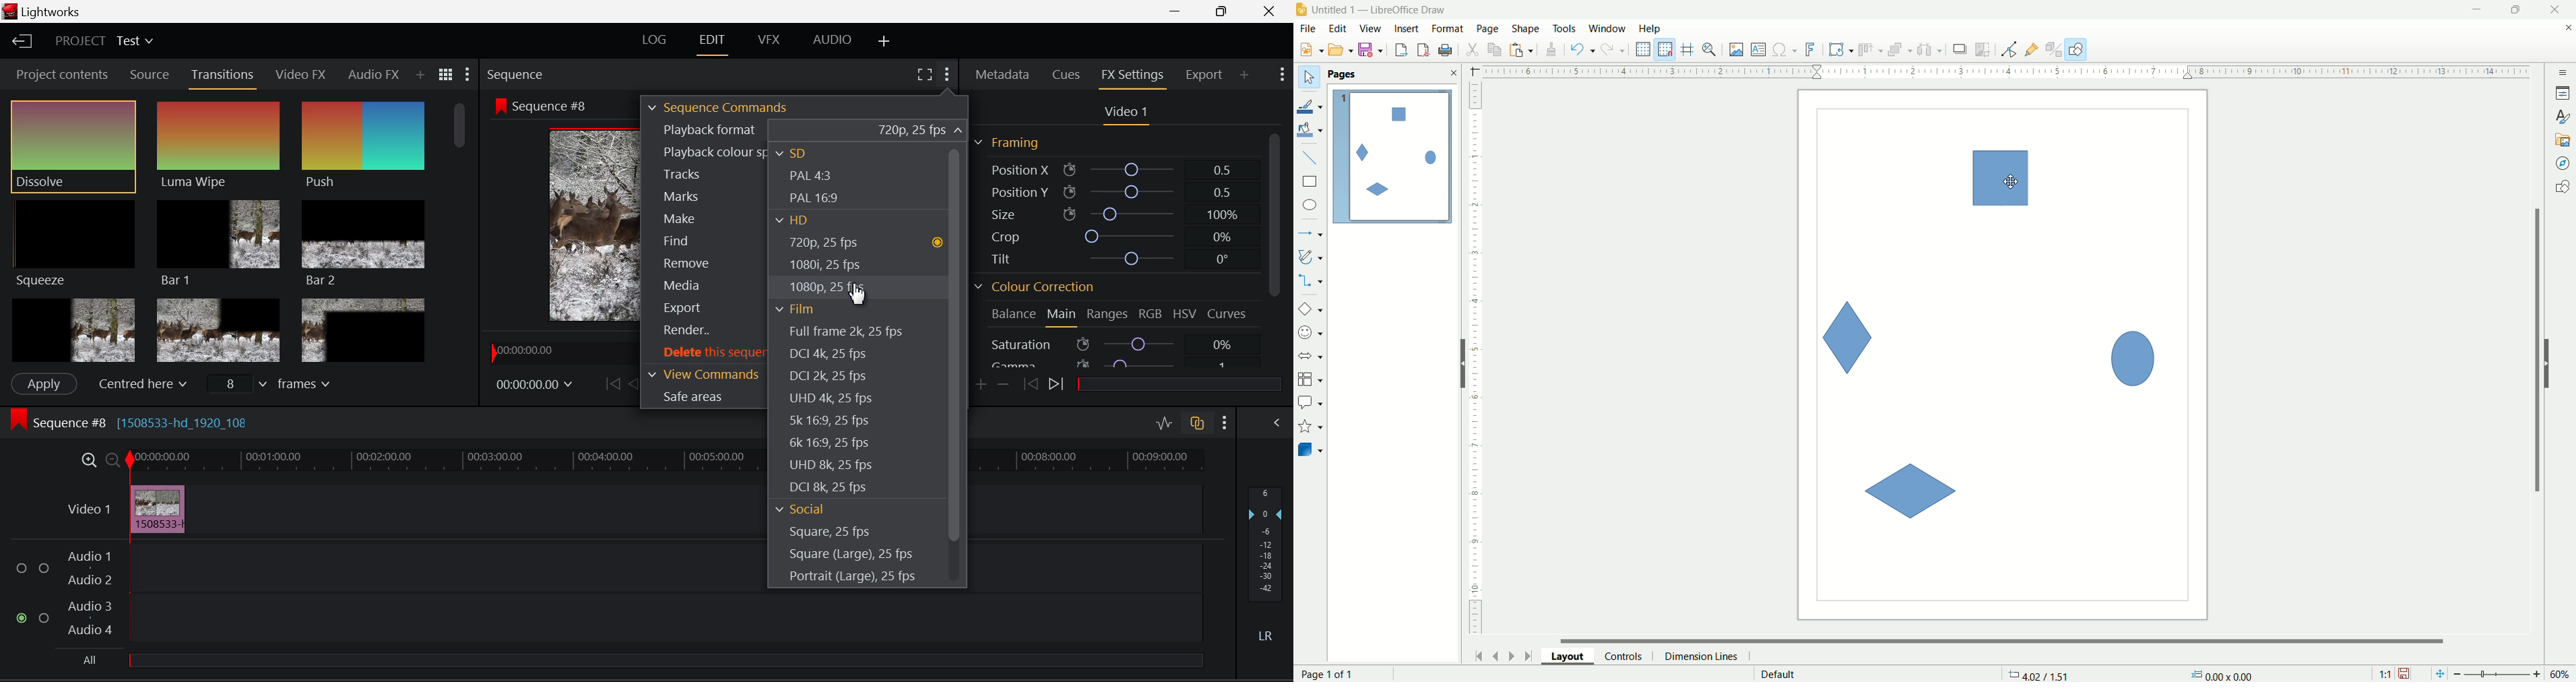 Image resolution: width=2576 pixels, height=700 pixels. Describe the element at coordinates (802, 152) in the screenshot. I see `SD Options` at that location.